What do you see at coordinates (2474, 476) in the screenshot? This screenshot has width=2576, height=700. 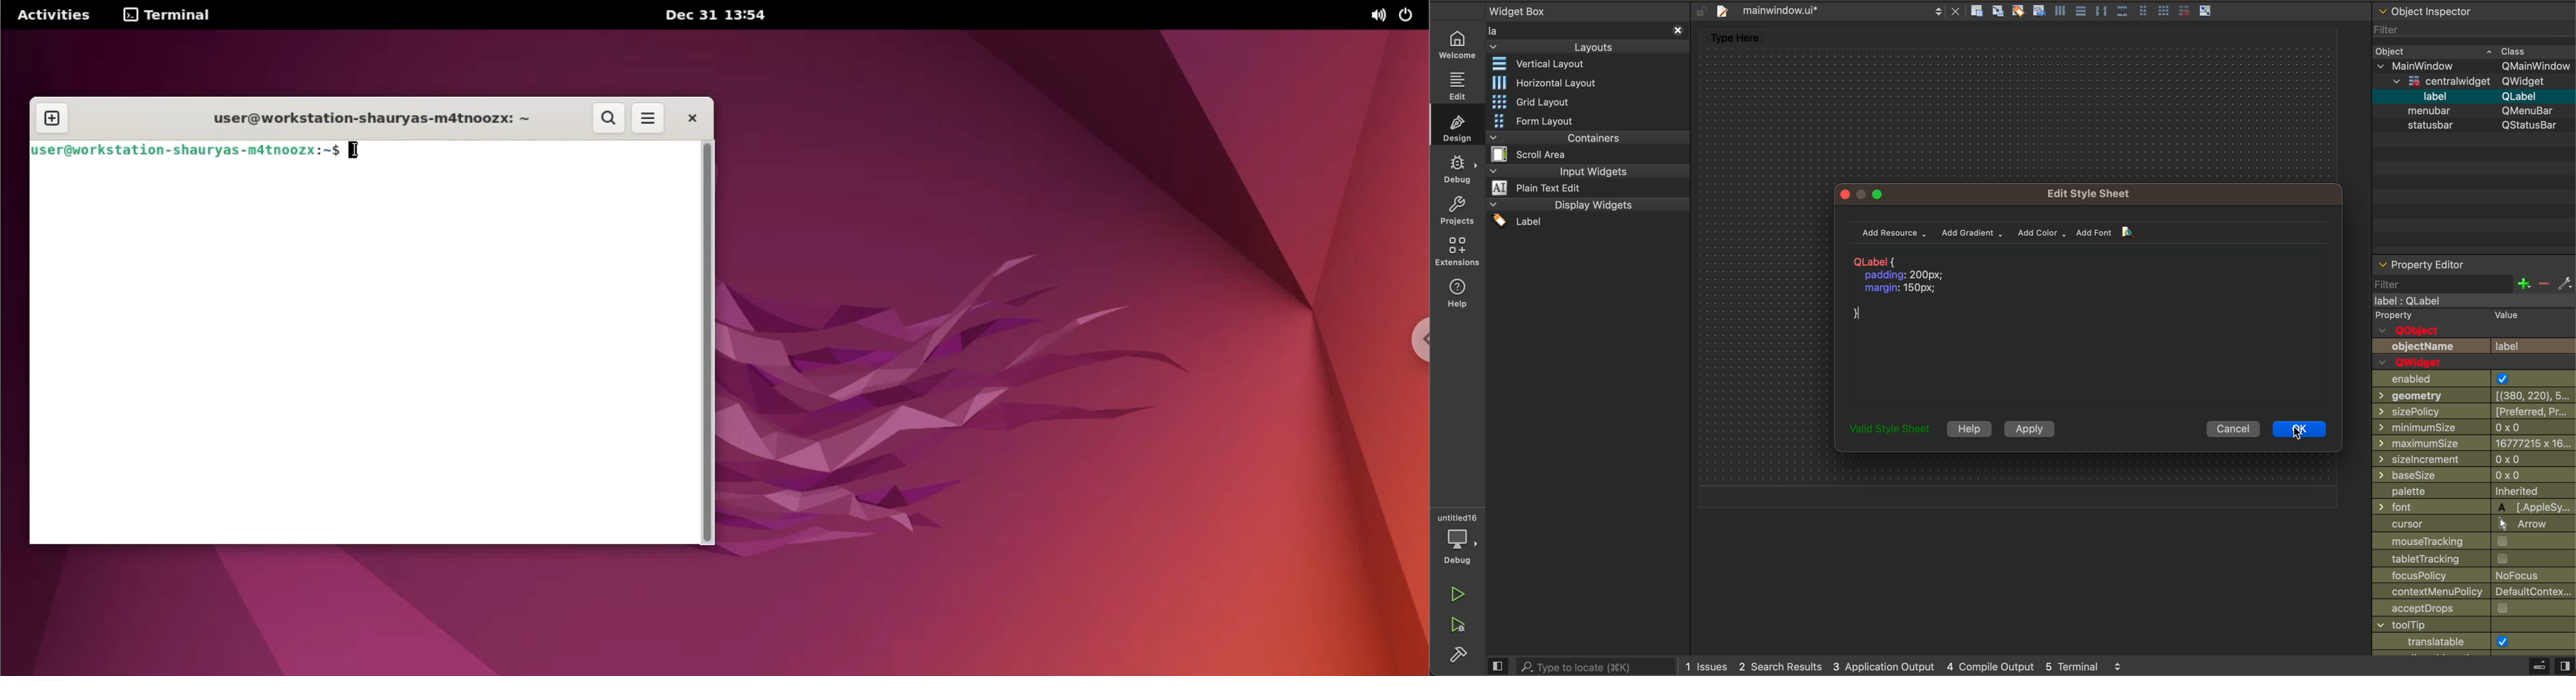 I see `` at bounding box center [2474, 476].